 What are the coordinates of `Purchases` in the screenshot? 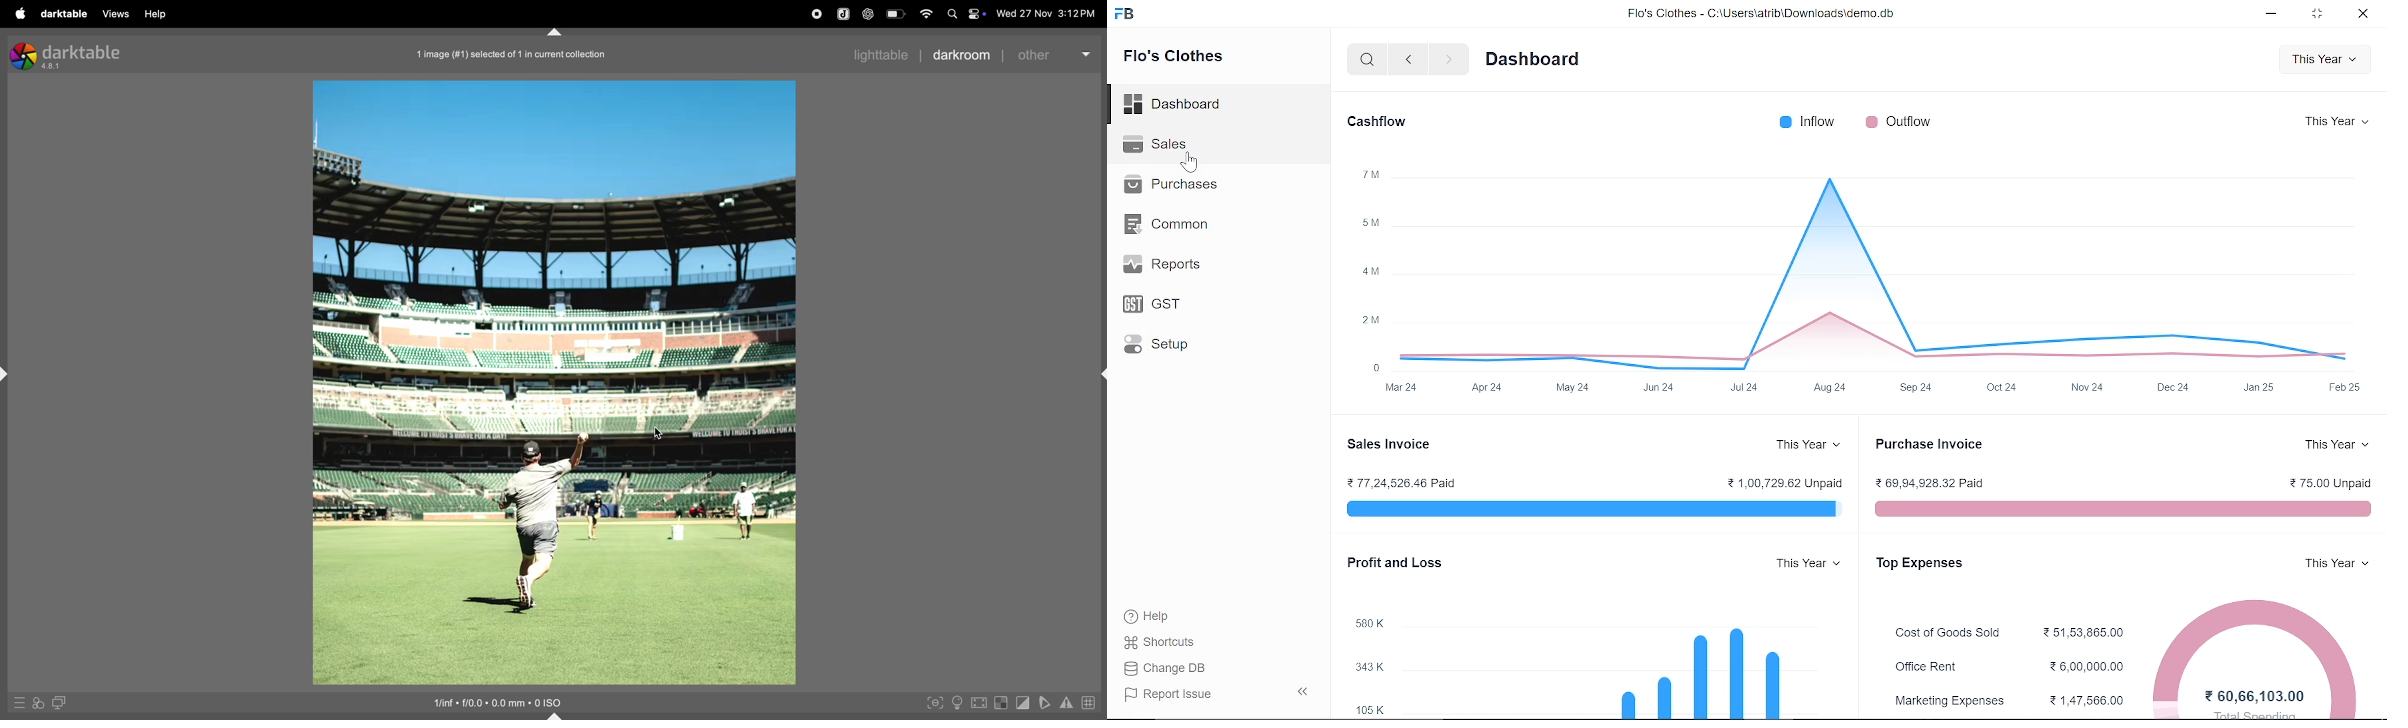 It's located at (1177, 184).